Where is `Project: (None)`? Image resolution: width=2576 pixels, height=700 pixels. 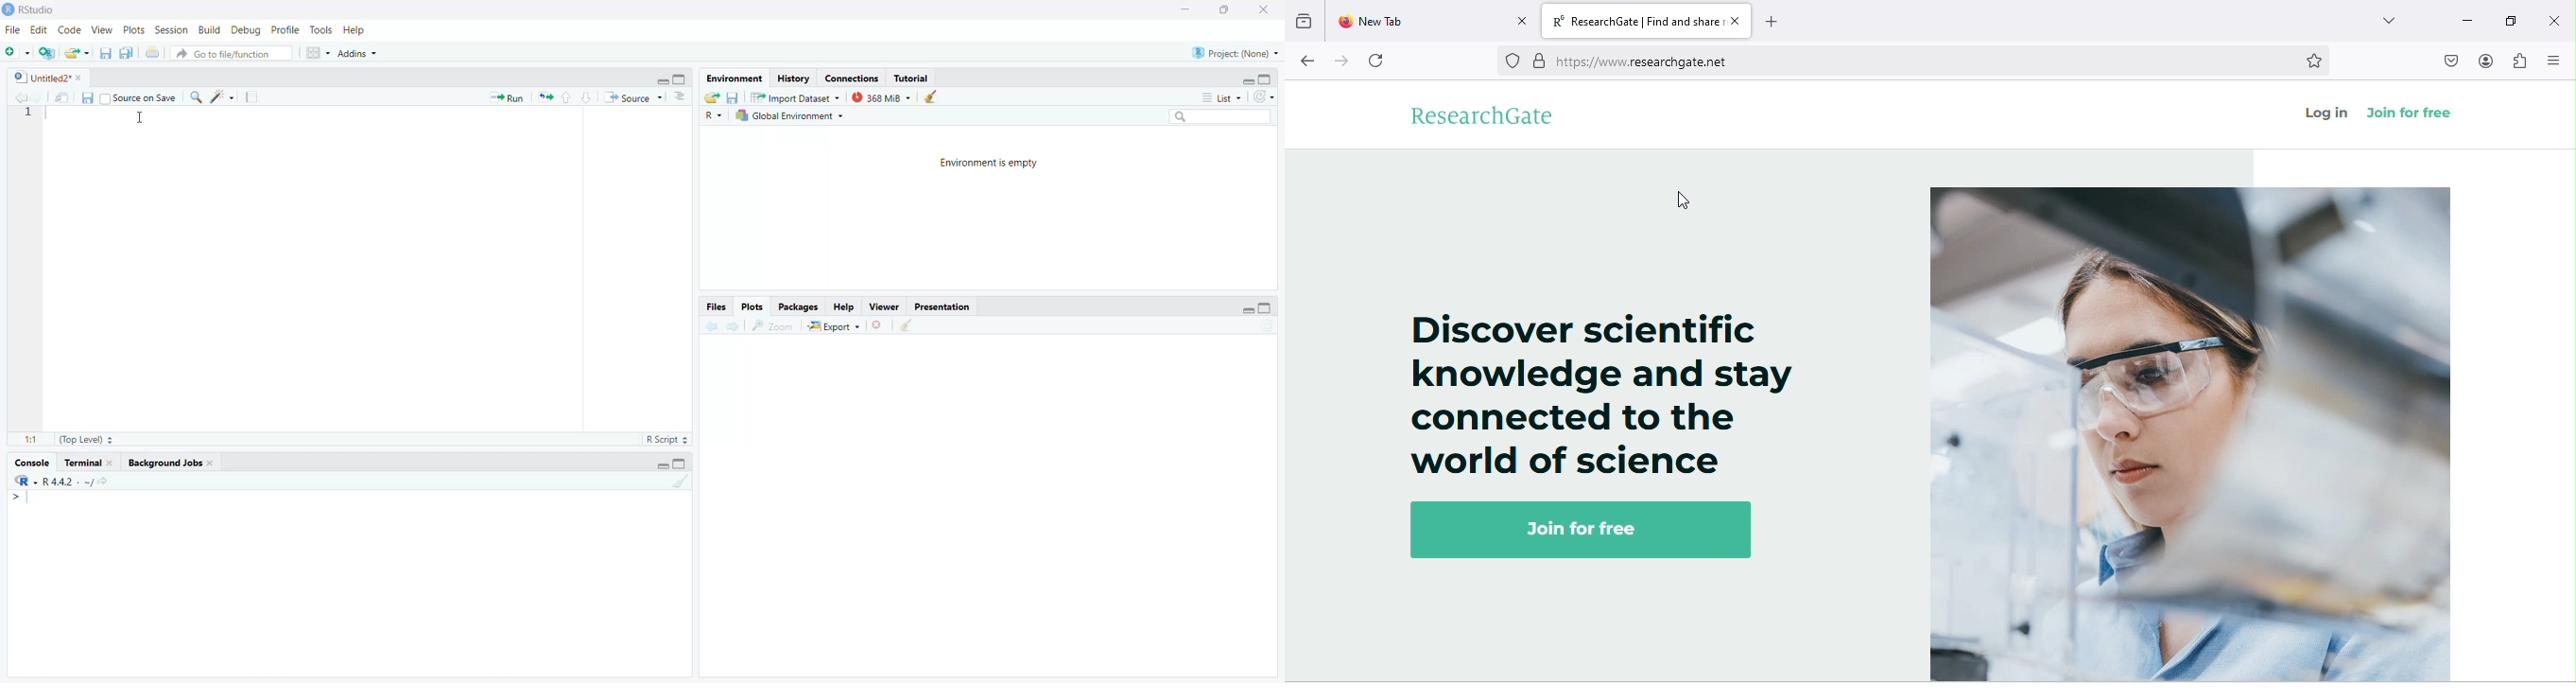 Project: (None) is located at coordinates (1234, 53).